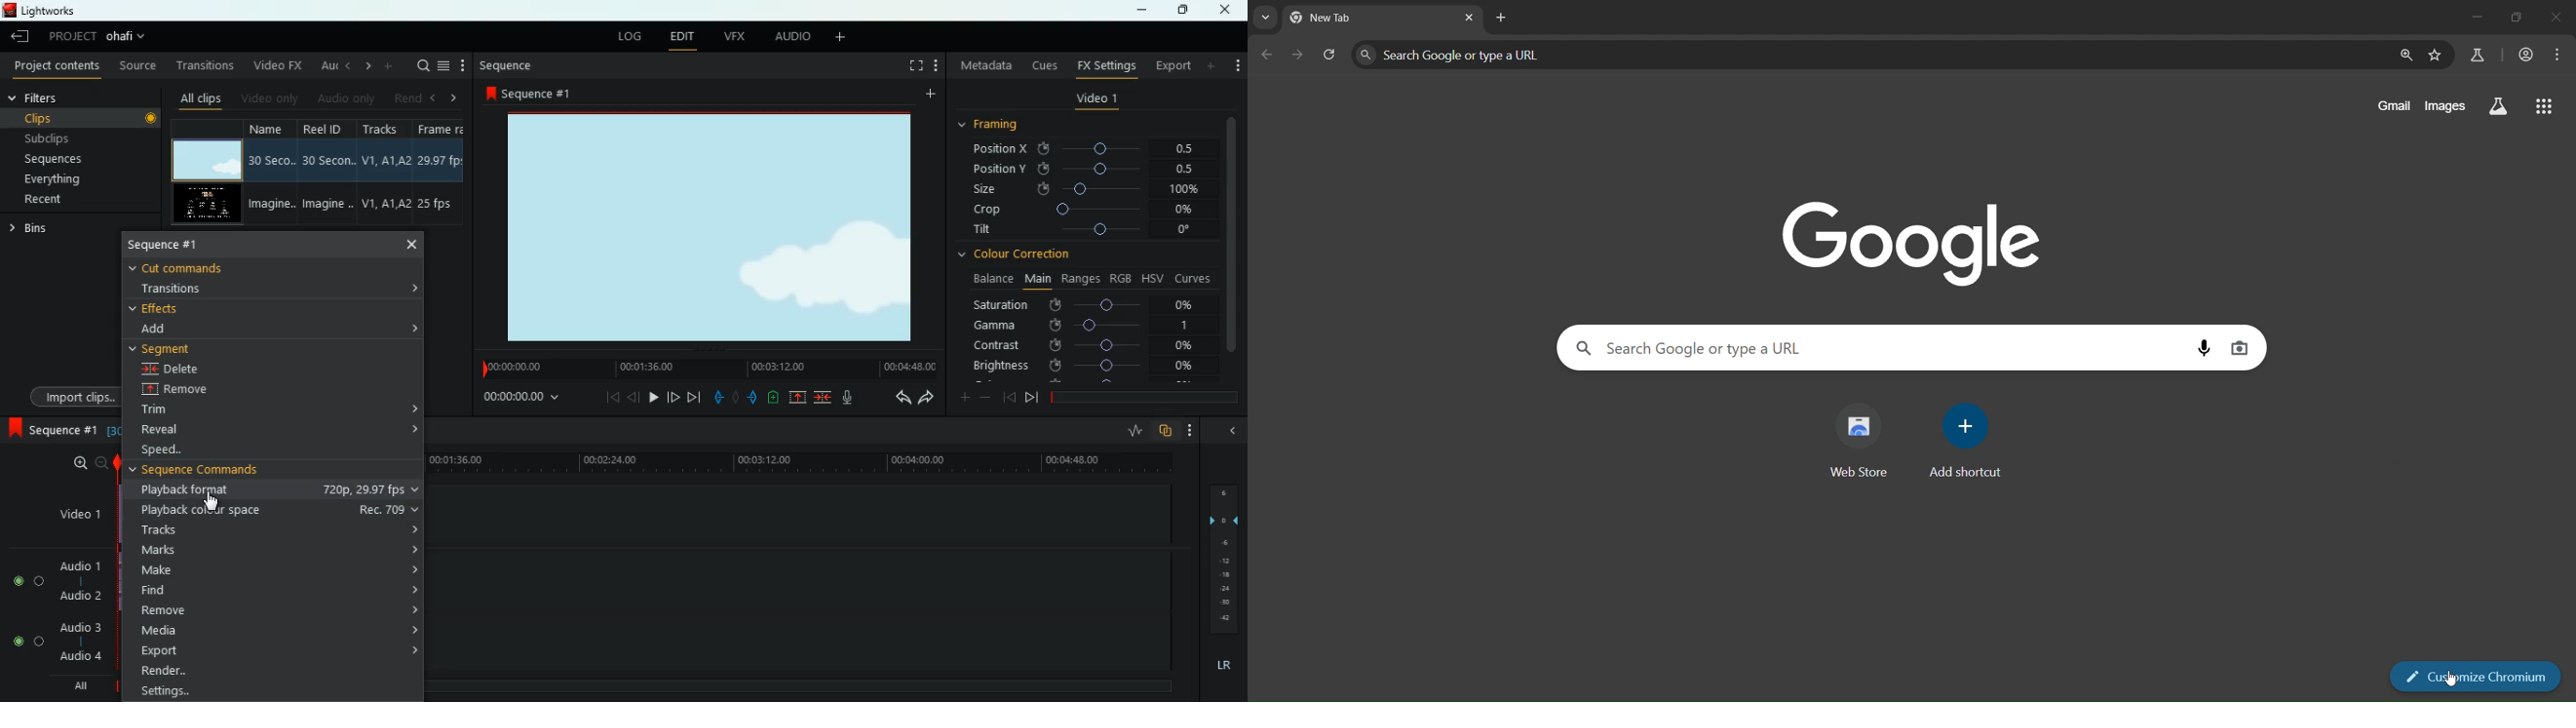  What do you see at coordinates (926, 397) in the screenshot?
I see `forward` at bounding box center [926, 397].